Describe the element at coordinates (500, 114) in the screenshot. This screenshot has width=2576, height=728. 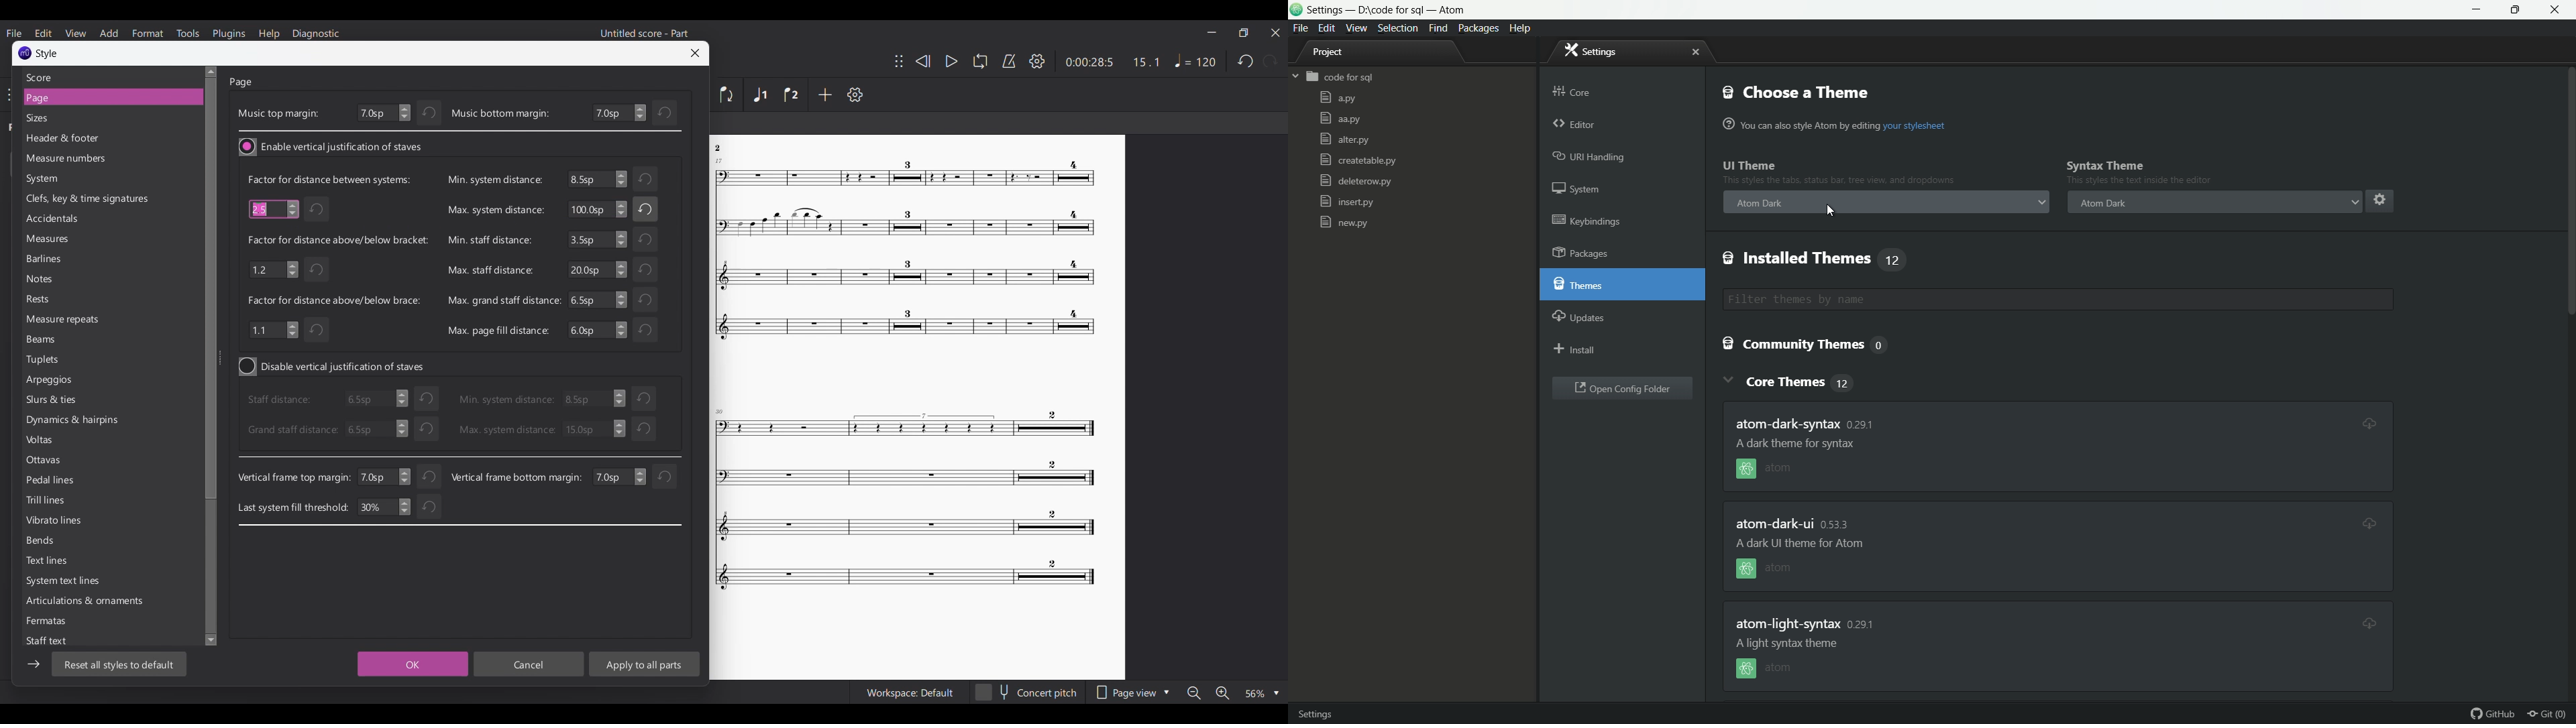
I see `music bottom margin` at that location.